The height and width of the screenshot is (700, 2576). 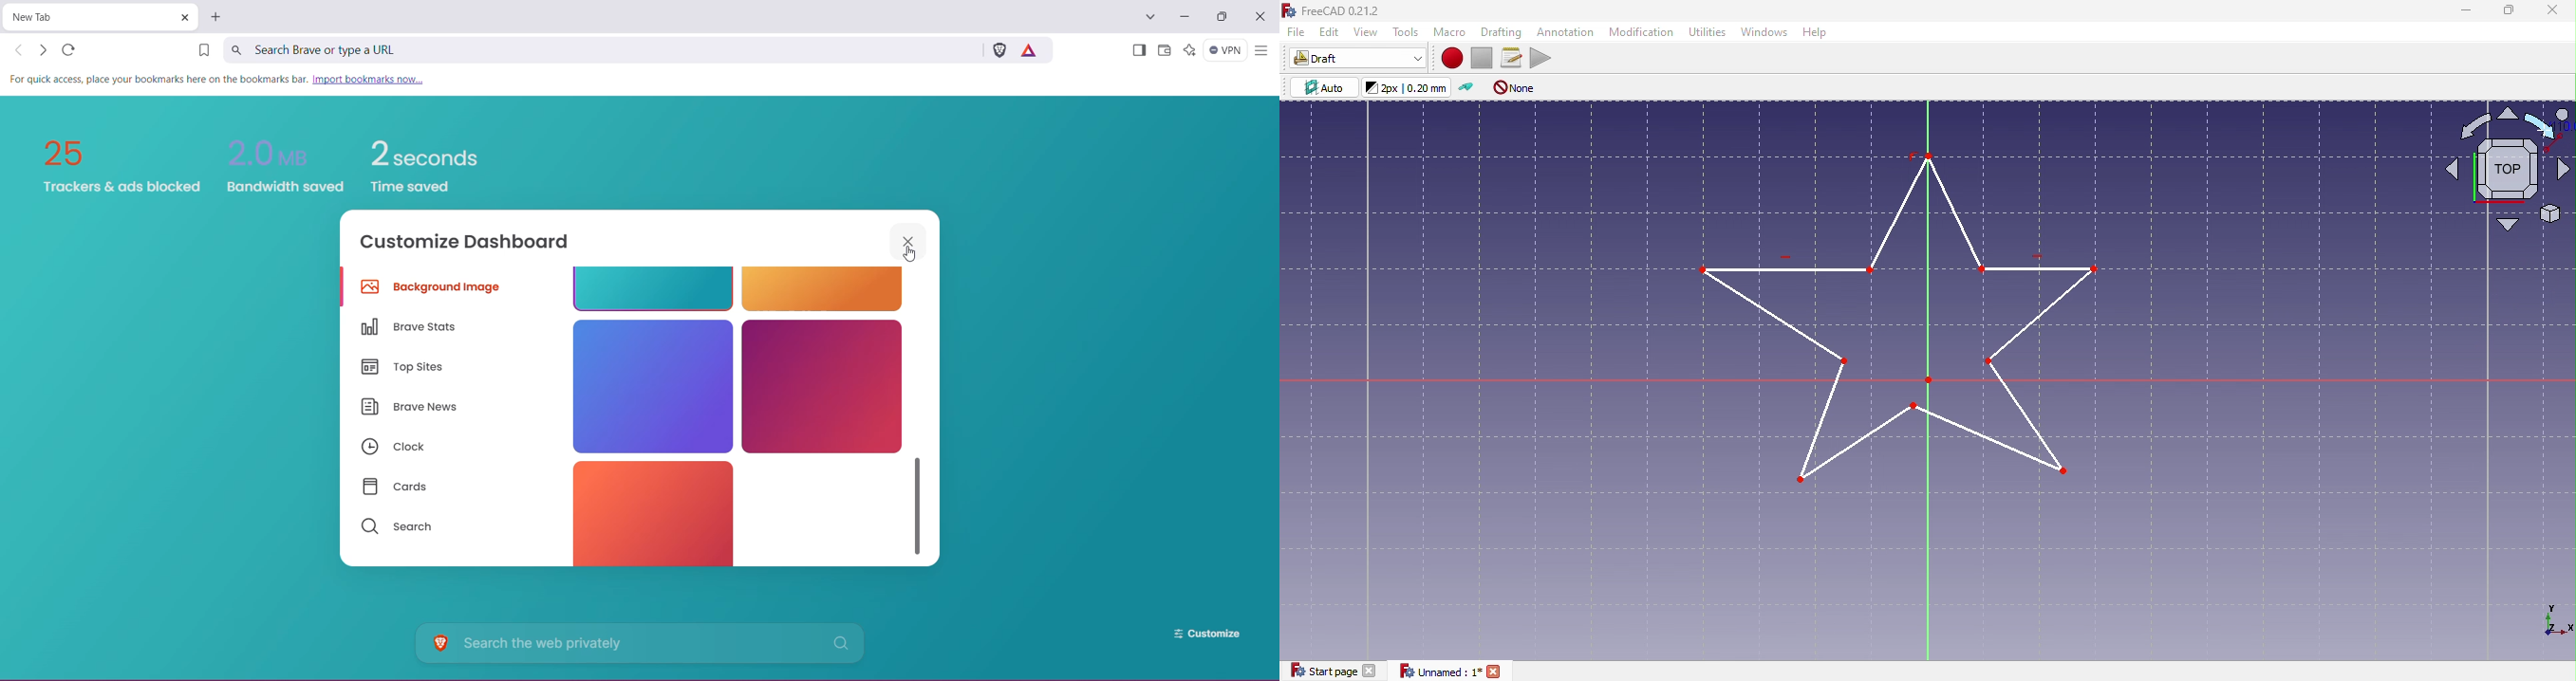 What do you see at coordinates (1226, 17) in the screenshot?
I see `Restore Down` at bounding box center [1226, 17].